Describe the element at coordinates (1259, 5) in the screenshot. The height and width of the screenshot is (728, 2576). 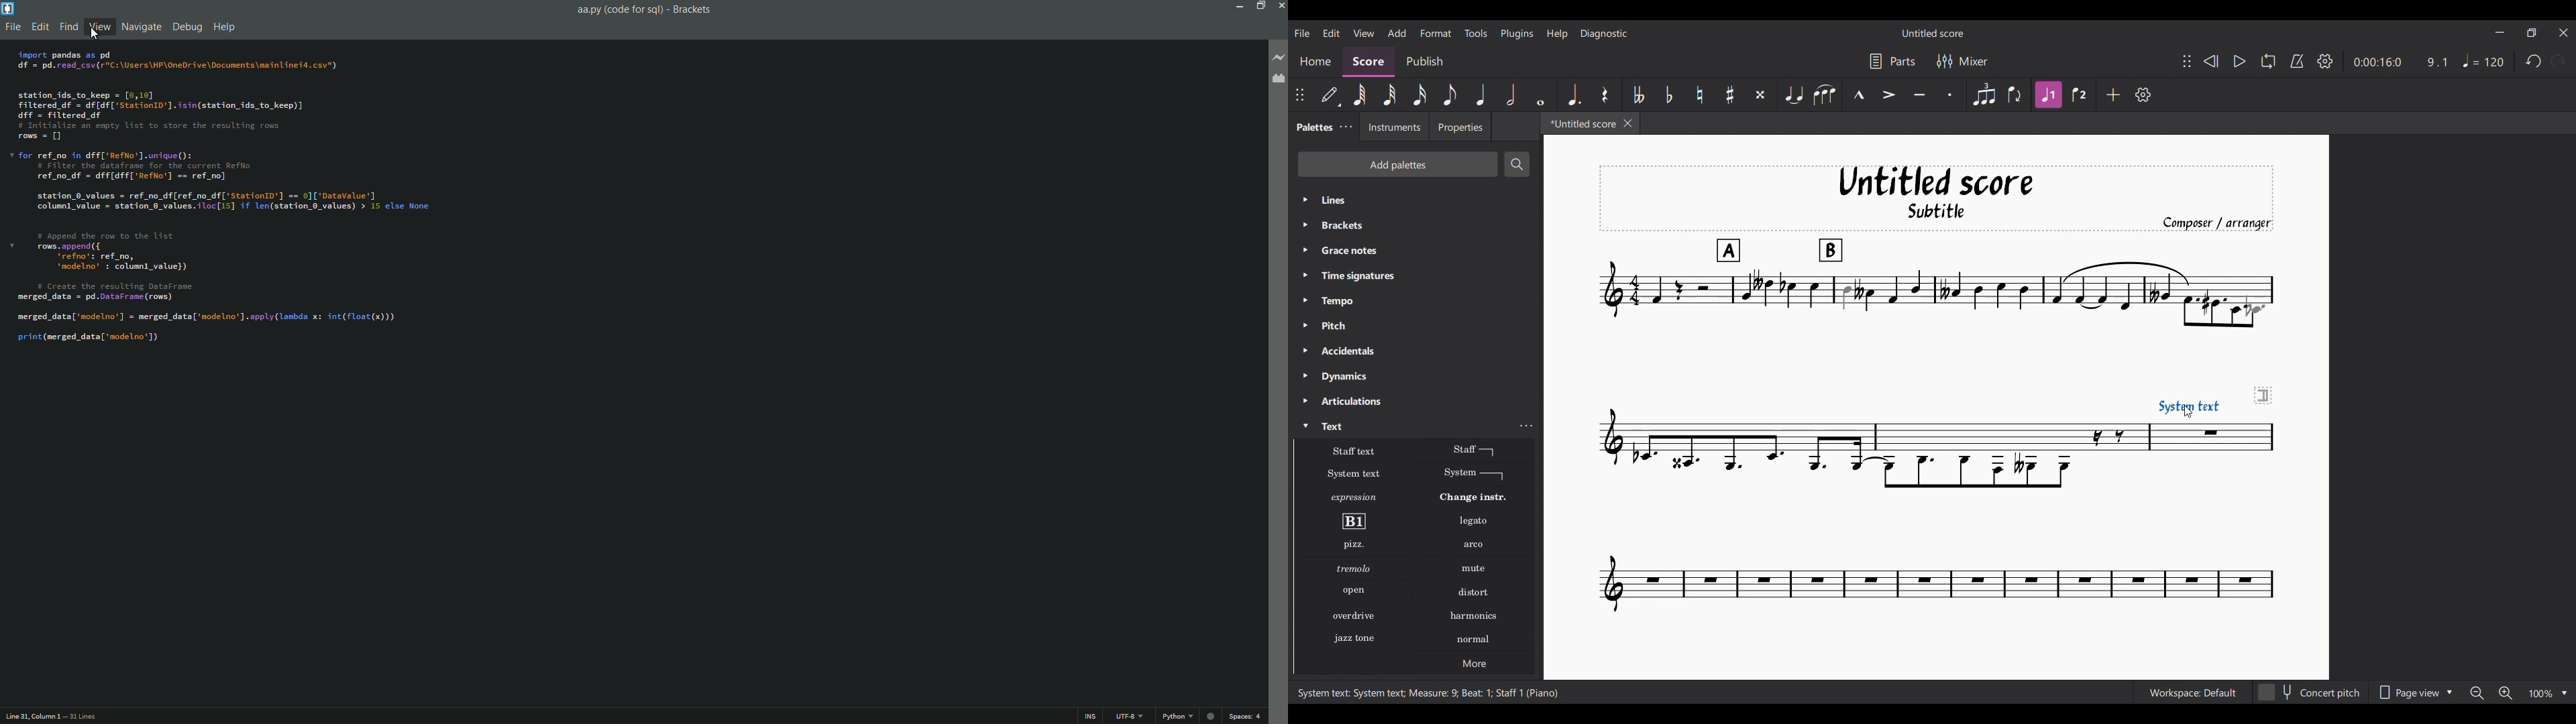
I see `maximize` at that location.